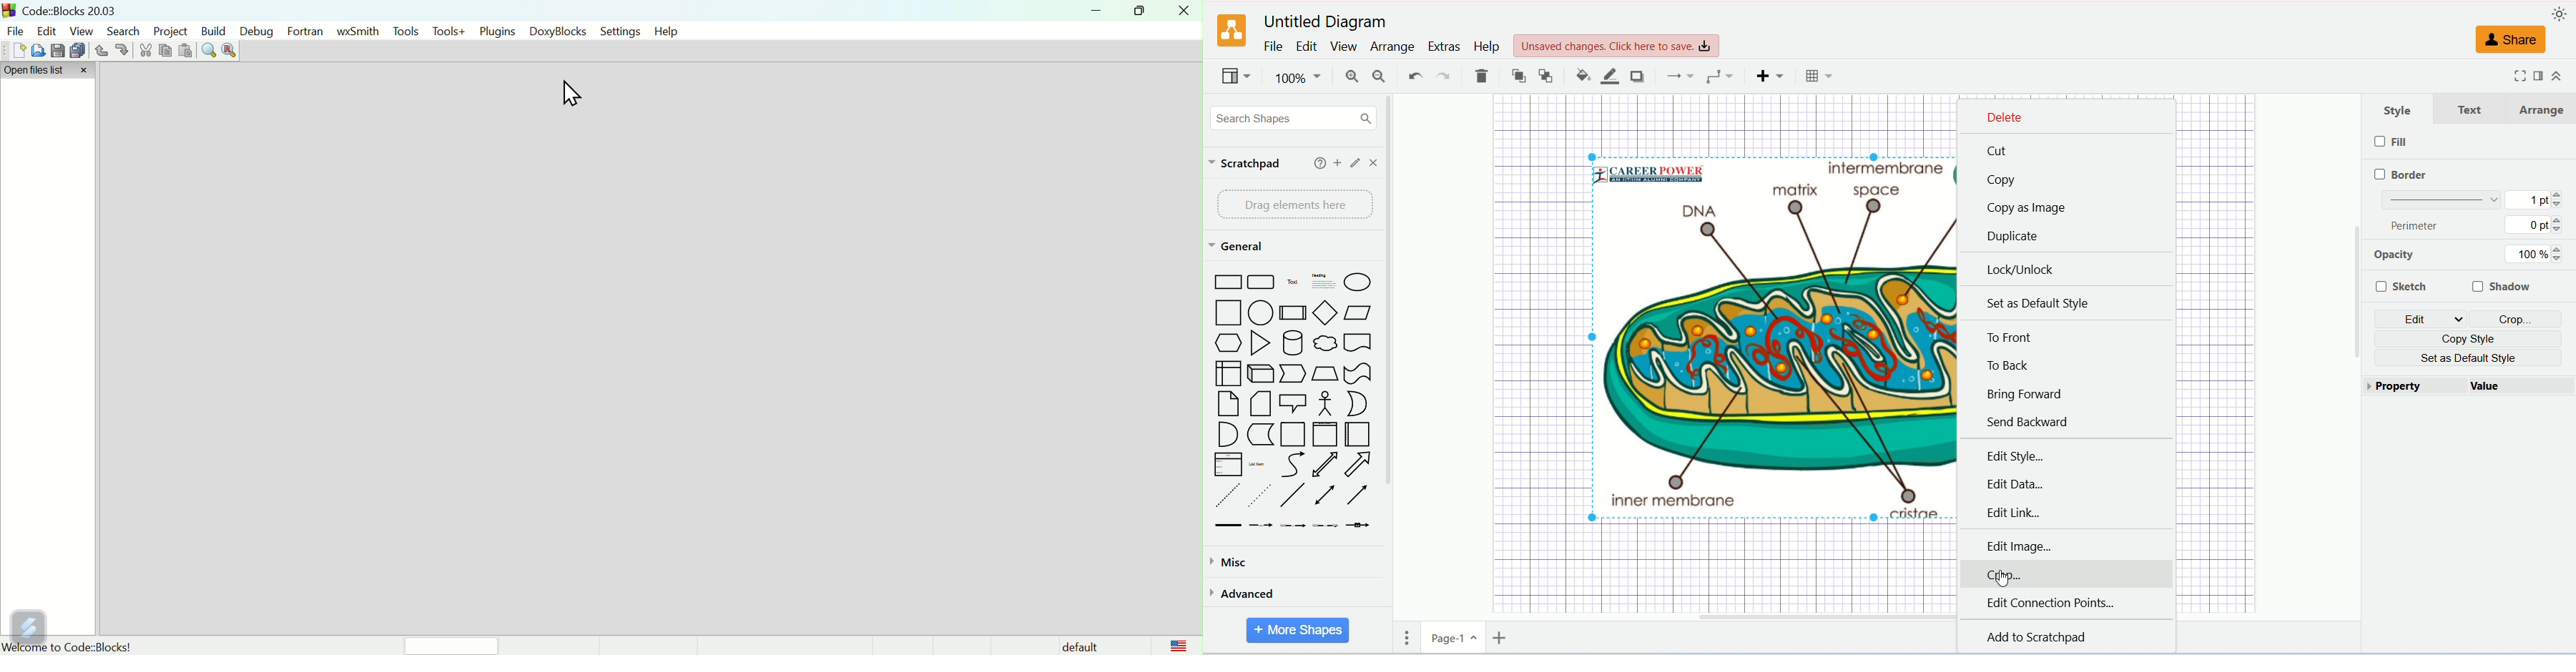  Describe the element at coordinates (2472, 358) in the screenshot. I see `set as default` at that location.